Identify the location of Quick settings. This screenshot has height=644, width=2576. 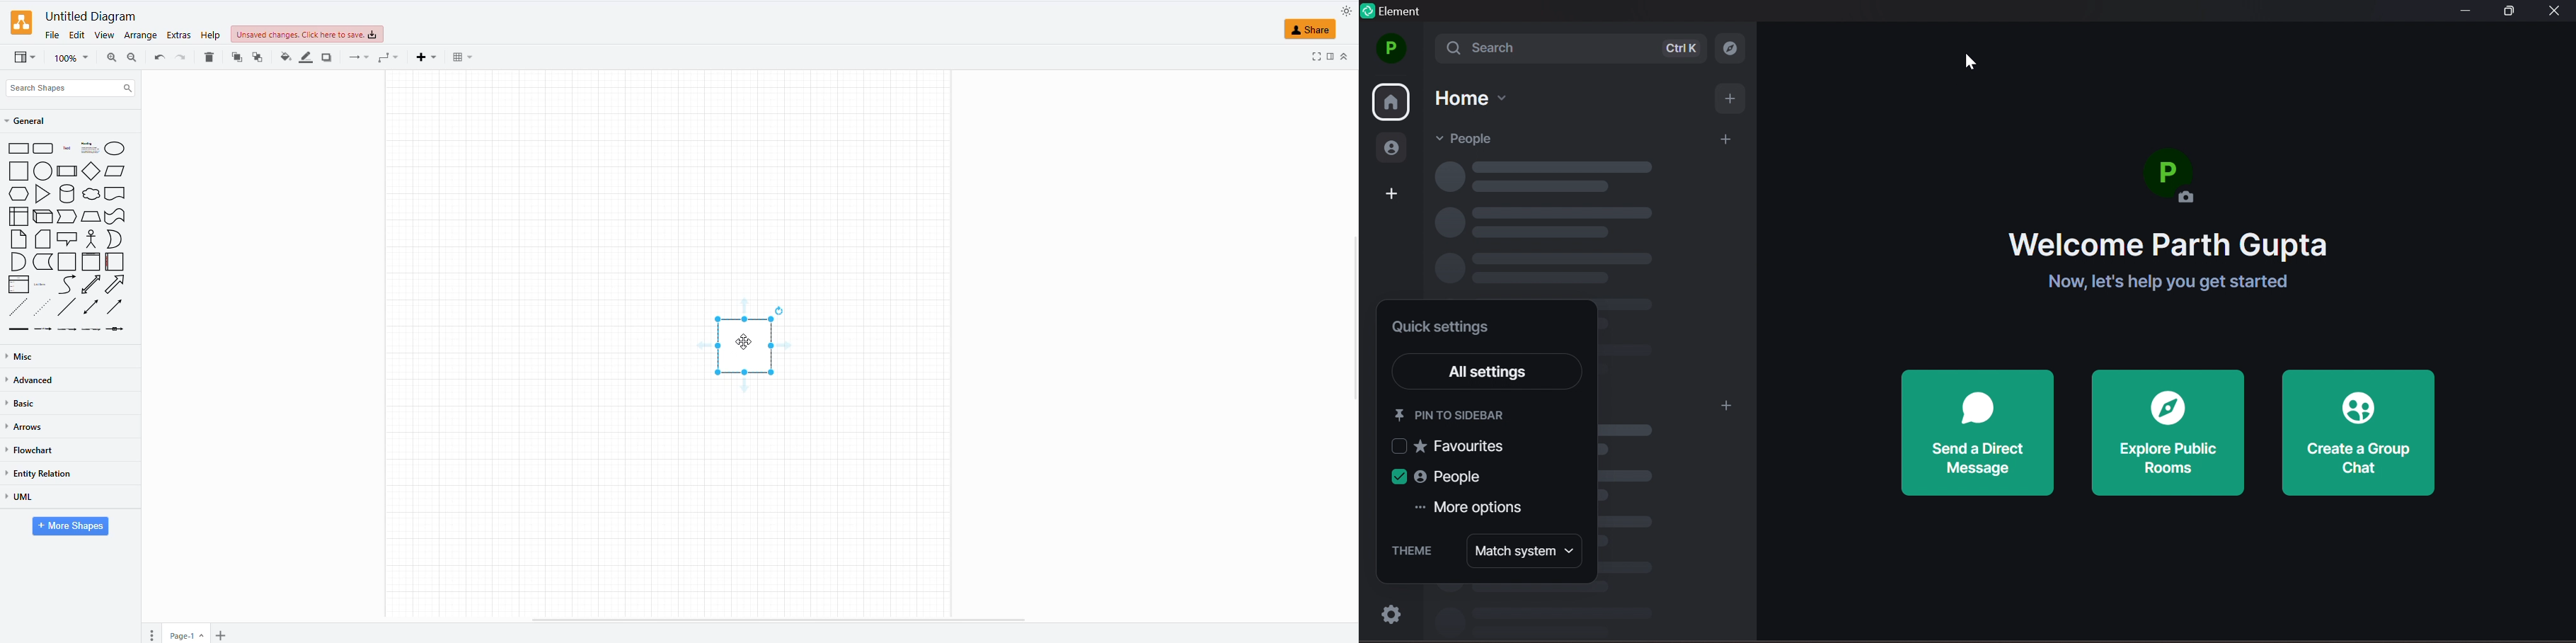
(1444, 328).